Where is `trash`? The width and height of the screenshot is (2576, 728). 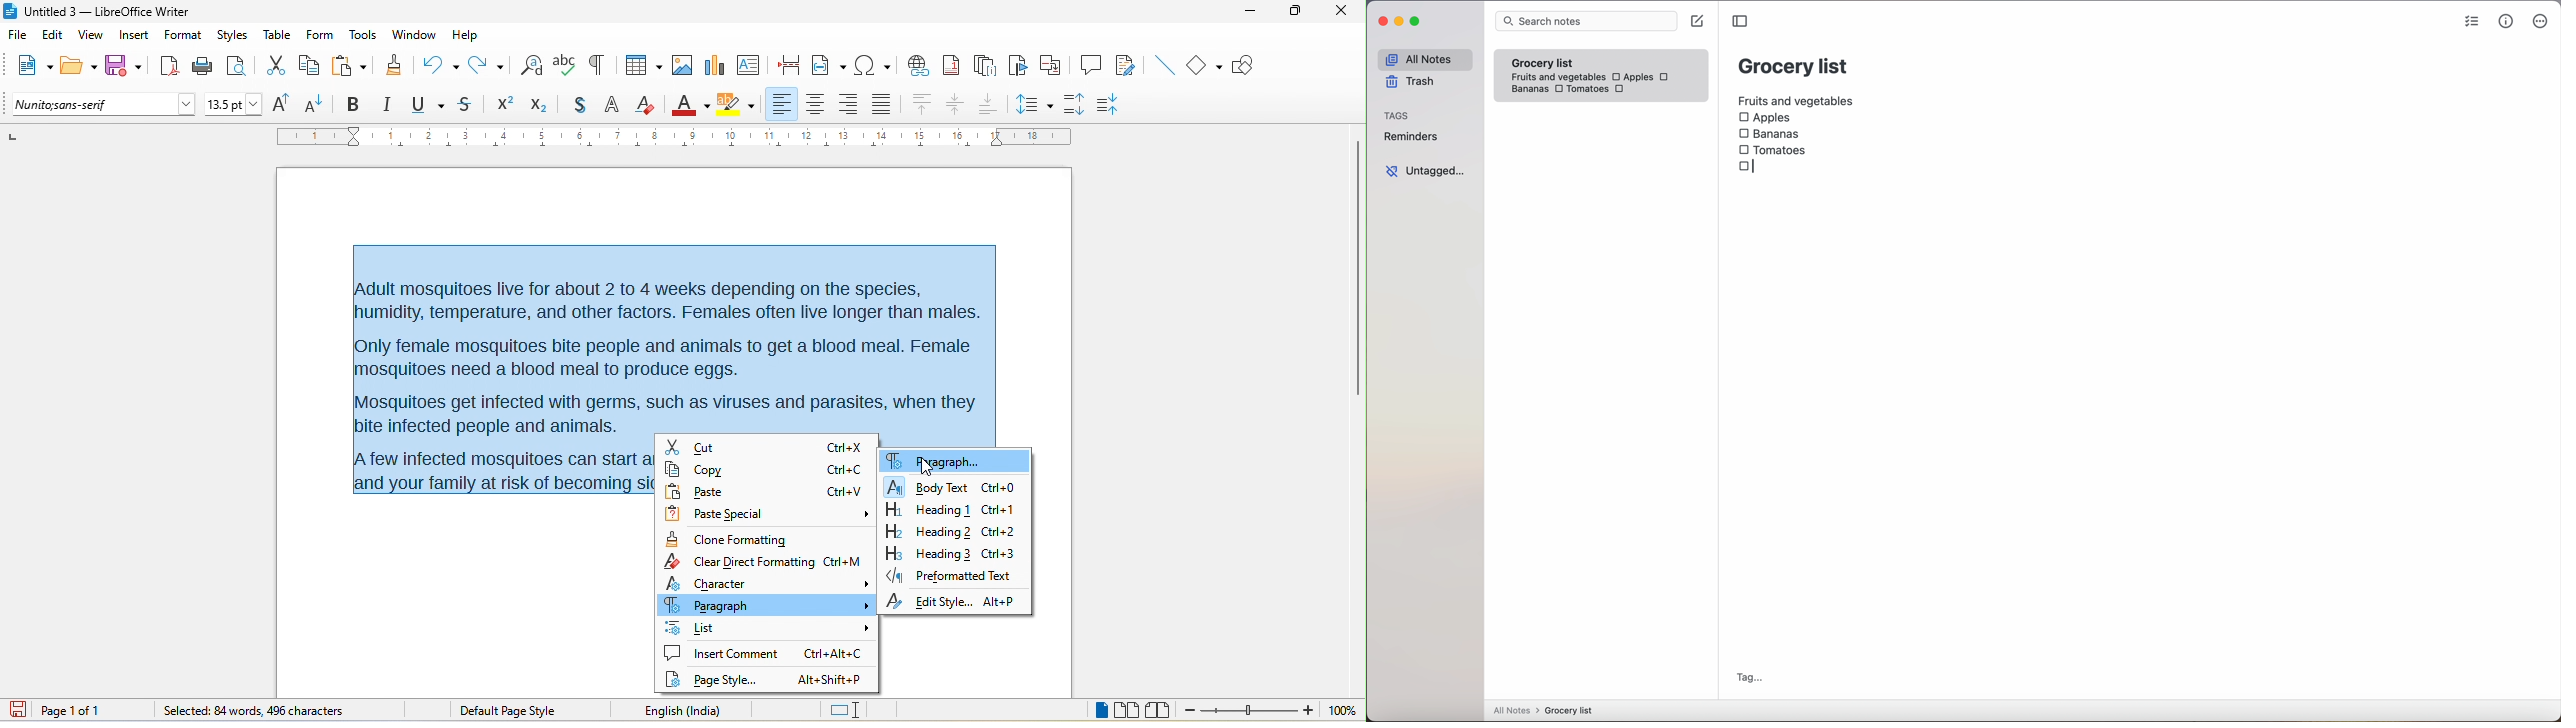 trash is located at coordinates (1408, 84).